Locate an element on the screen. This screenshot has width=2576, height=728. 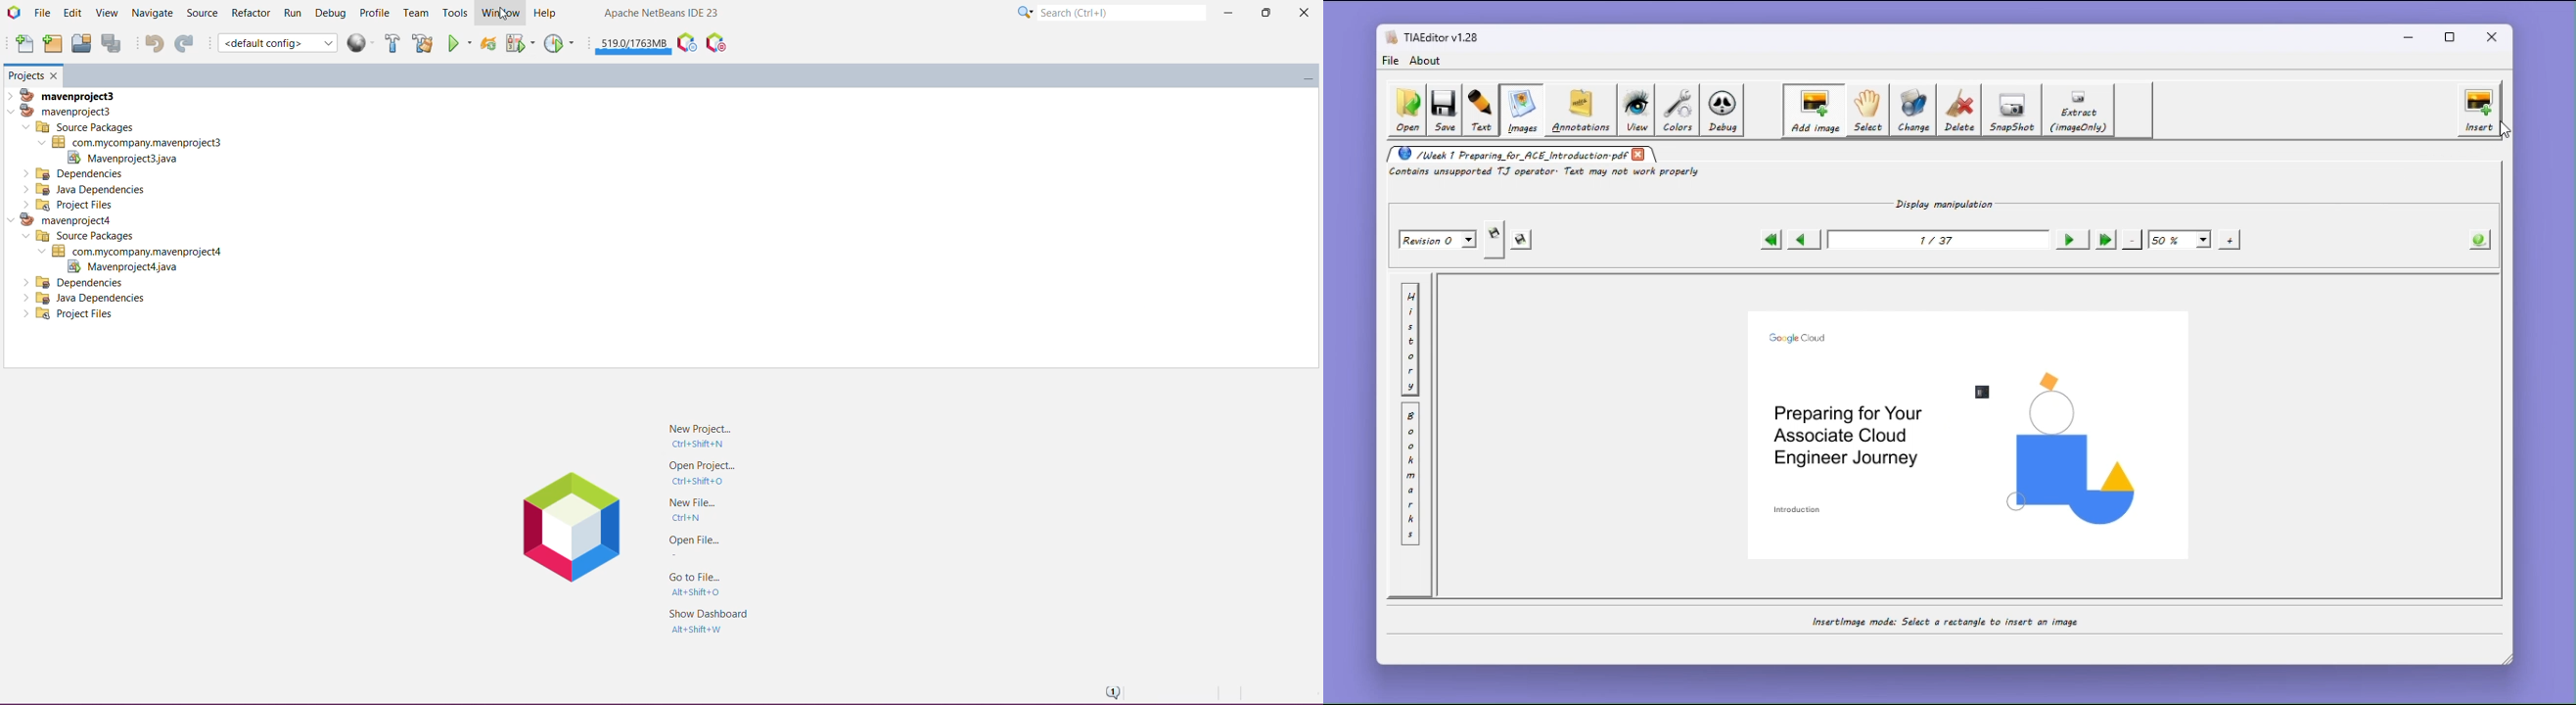
Mavenproject3.java is located at coordinates (130, 158).